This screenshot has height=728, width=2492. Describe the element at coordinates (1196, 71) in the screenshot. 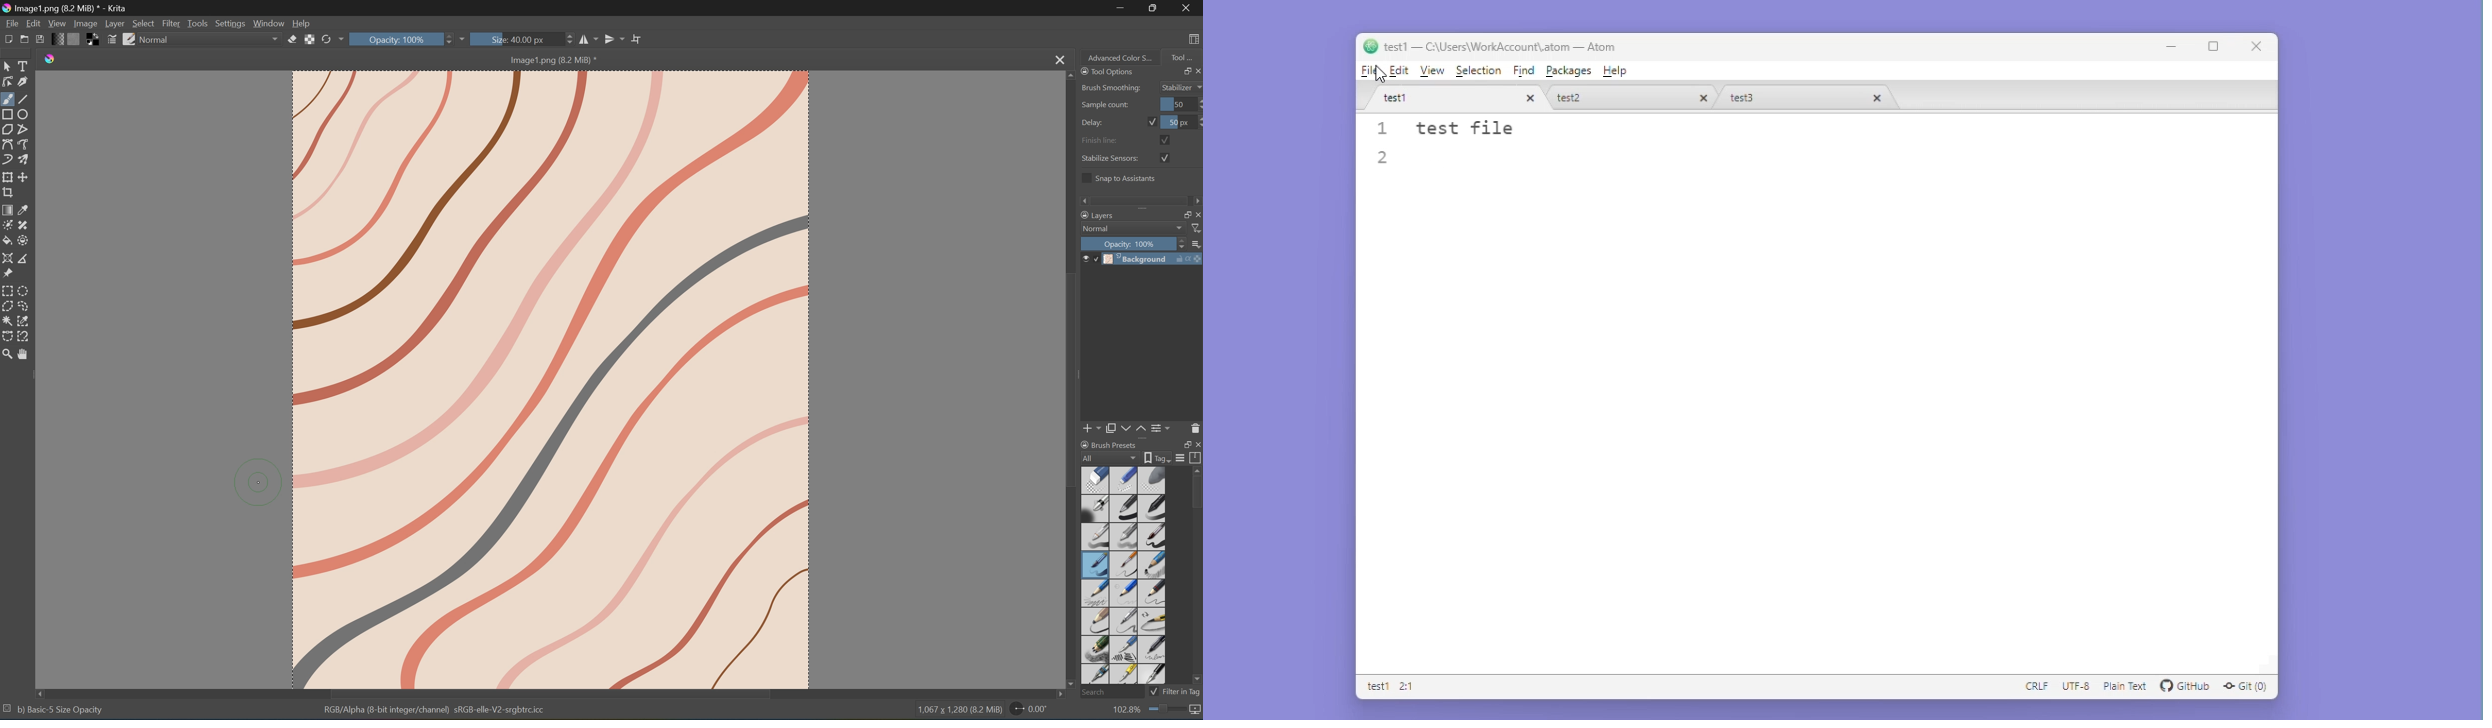

I see `Close` at that location.